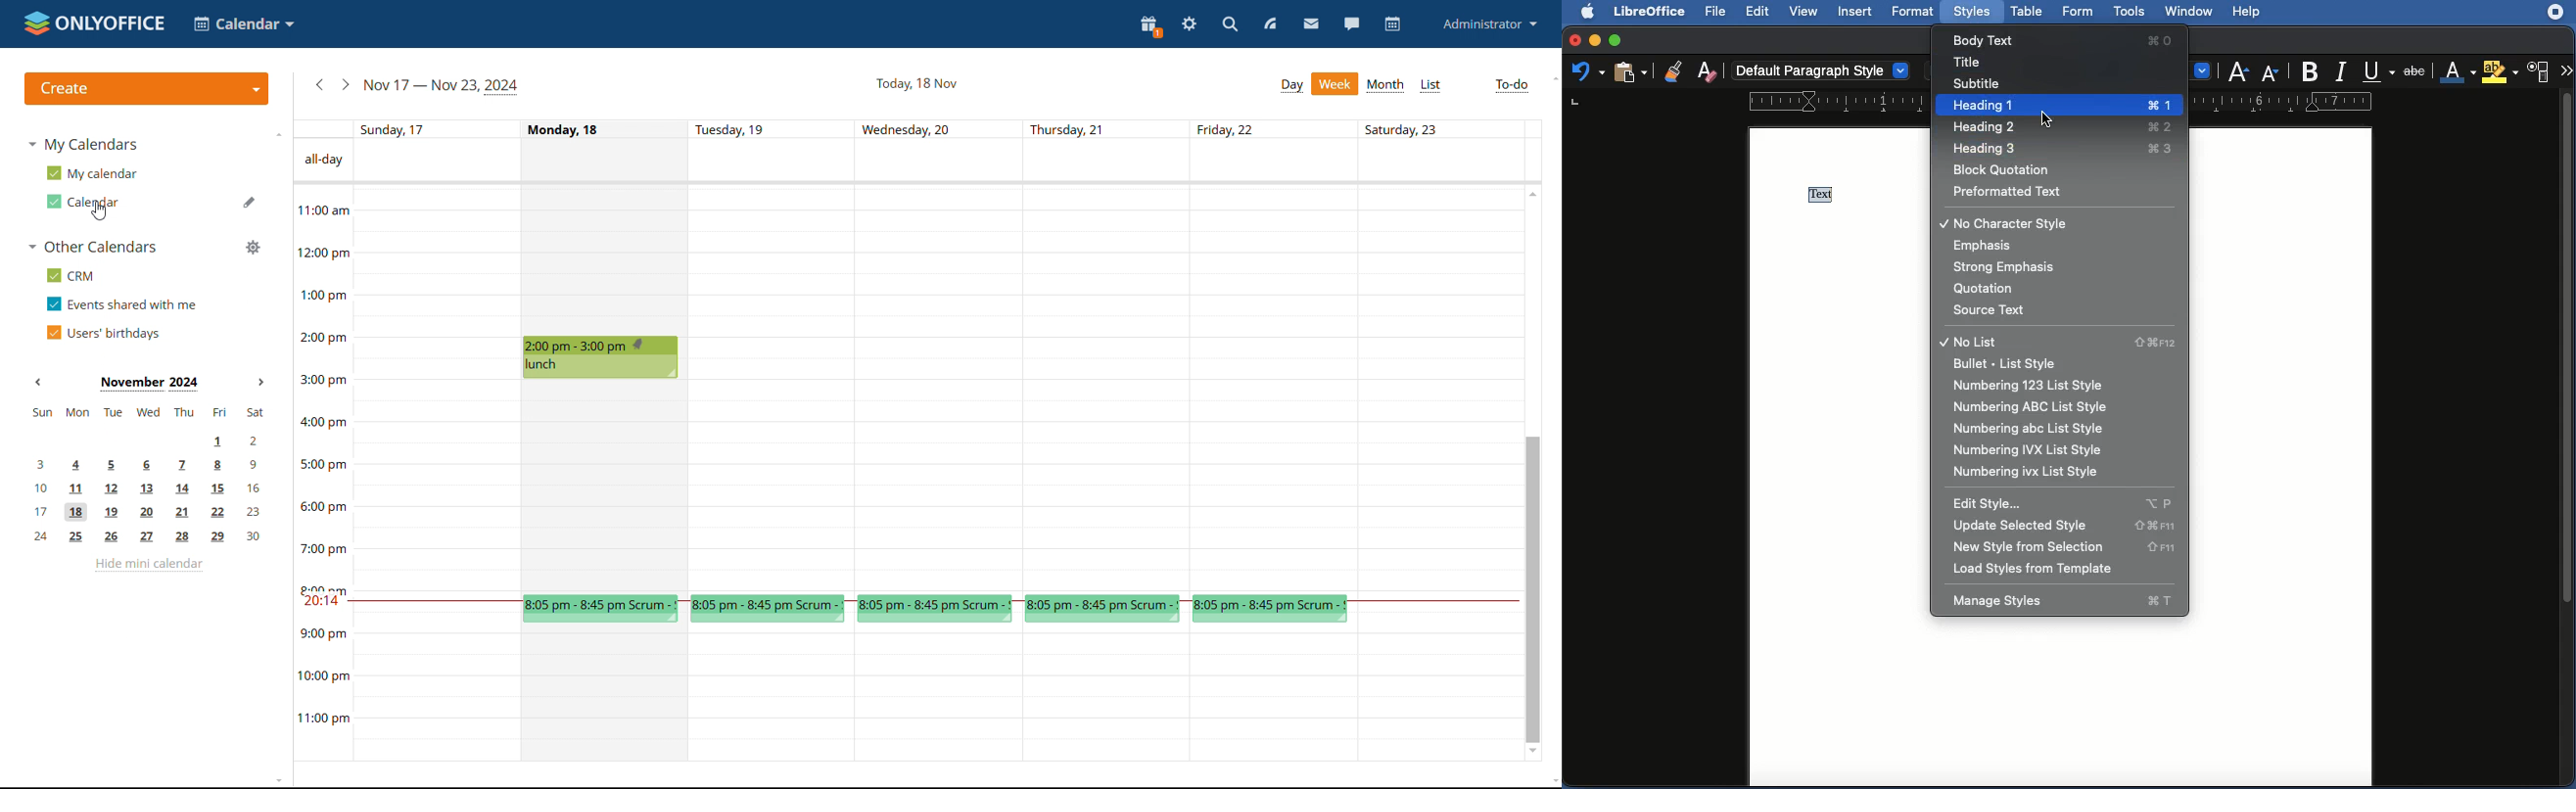 Image resolution: width=2576 pixels, height=812 pixels. Describe the element at coordinates (2056, 105) in the screenshot. I see `heading 1` at that location.